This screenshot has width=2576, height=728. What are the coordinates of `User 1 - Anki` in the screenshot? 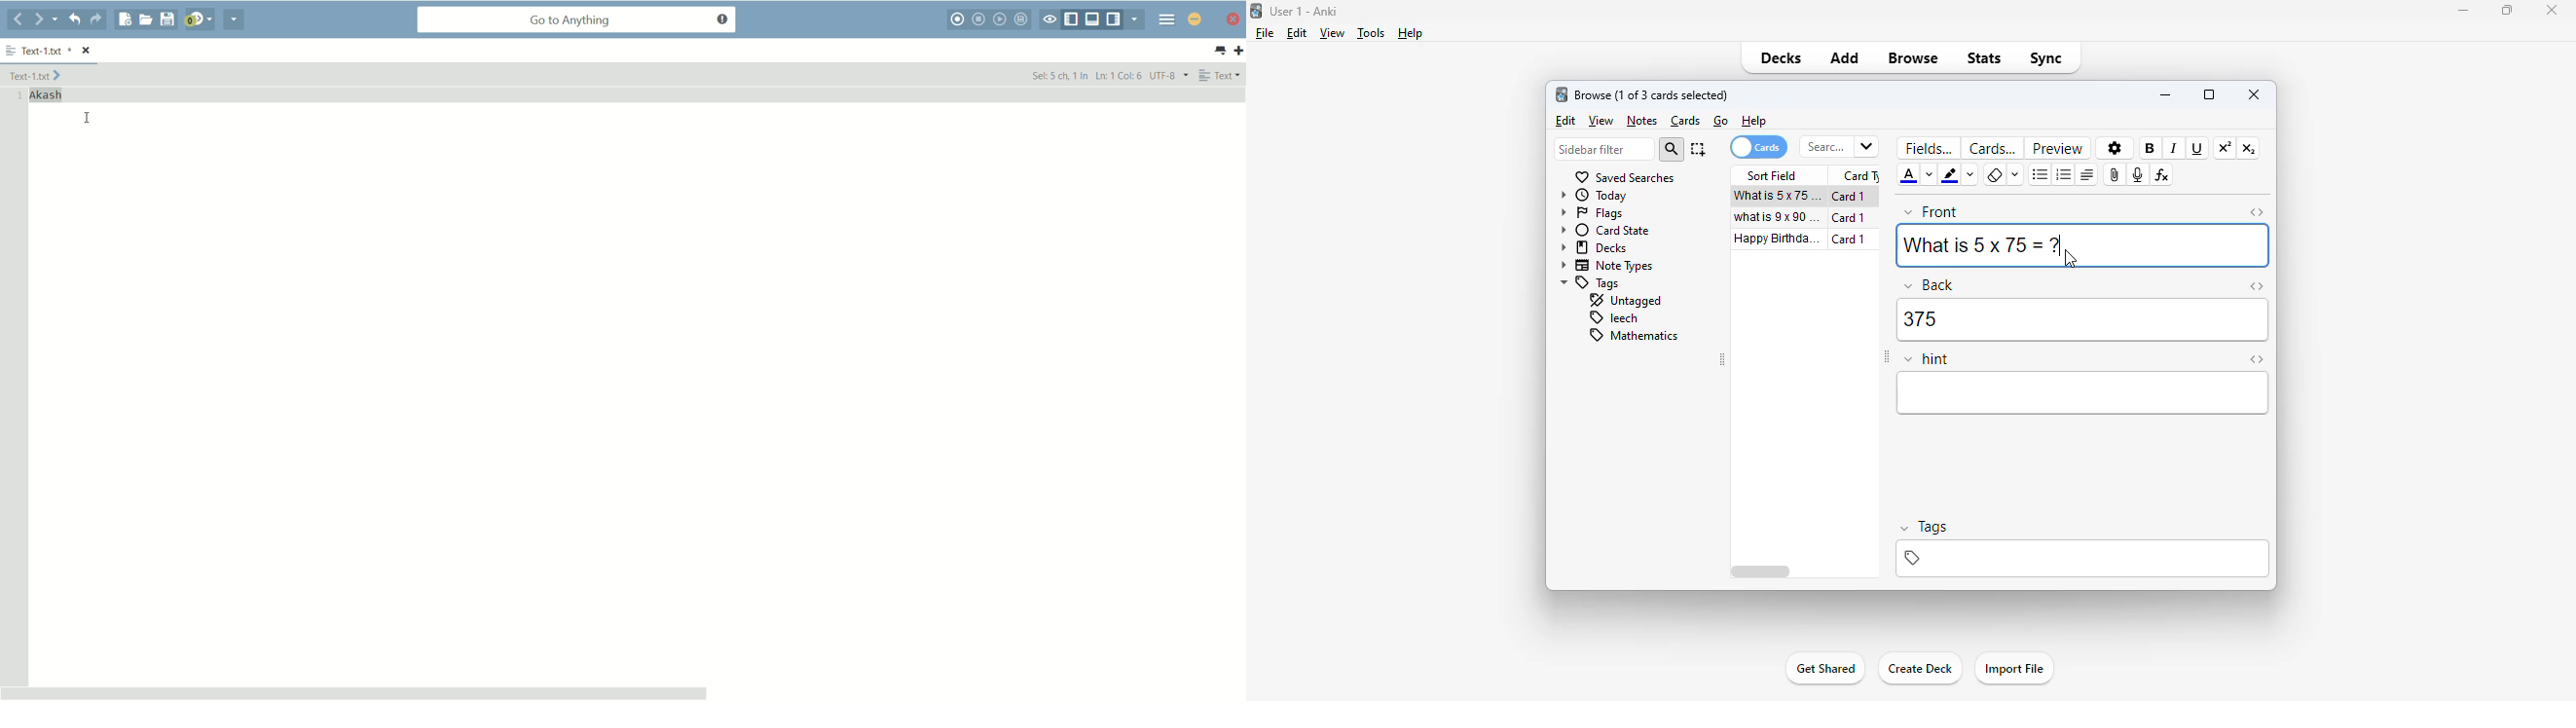 It's located at (1305, 11).